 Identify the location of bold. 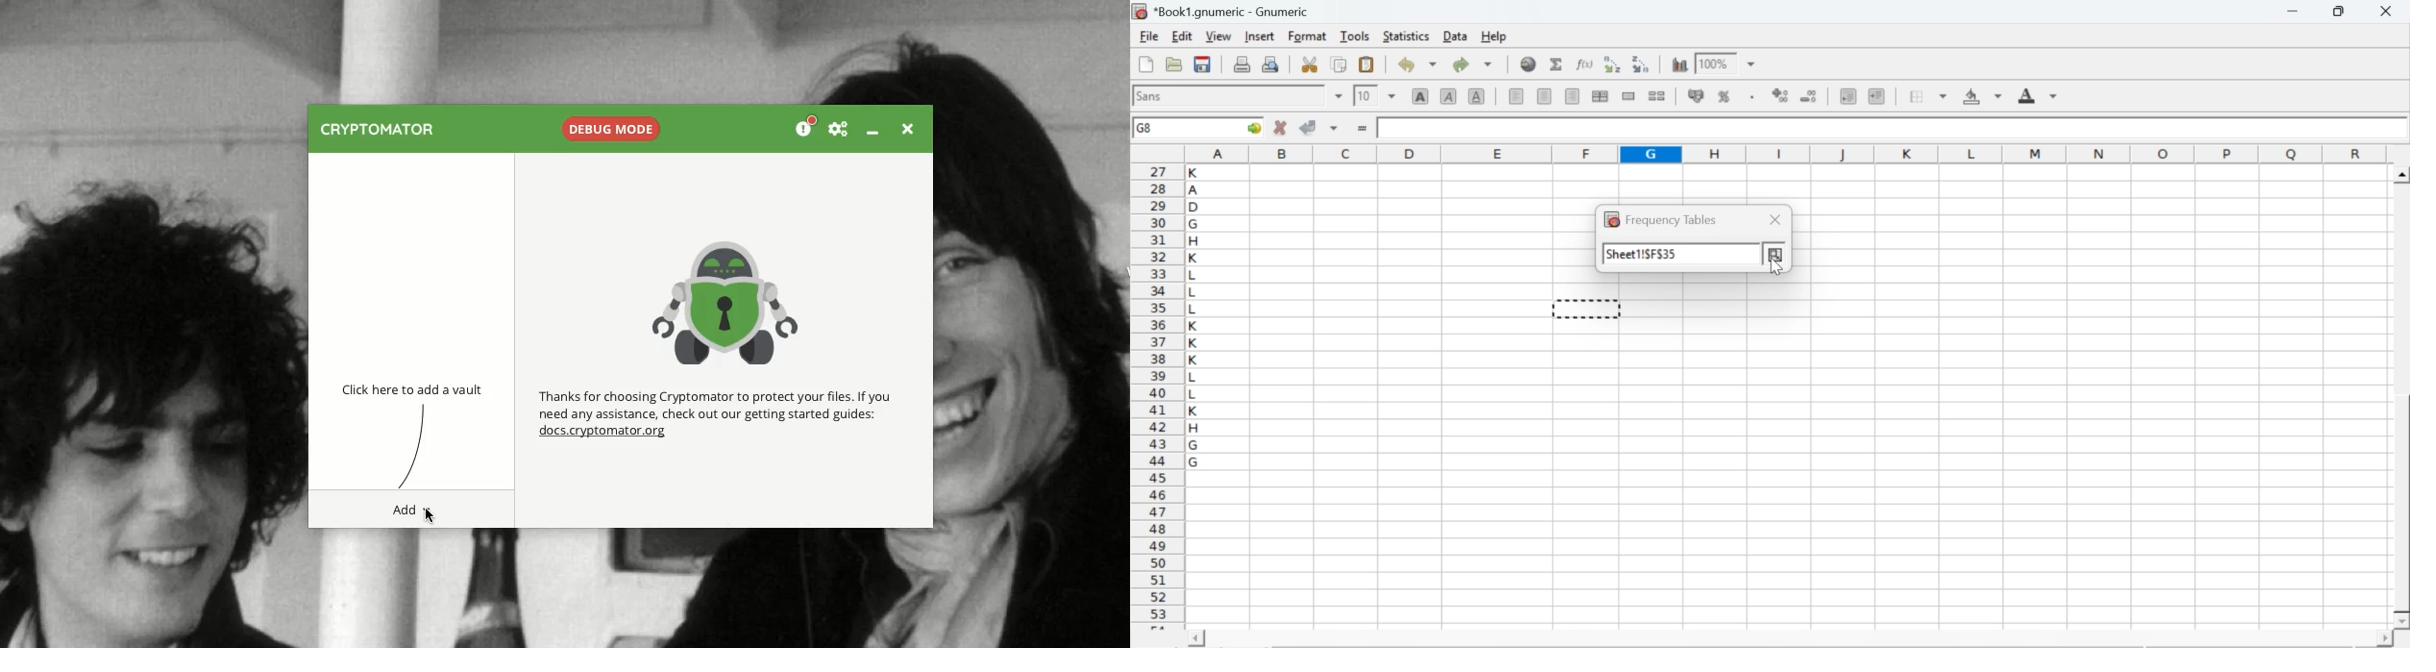
(1421, 95).